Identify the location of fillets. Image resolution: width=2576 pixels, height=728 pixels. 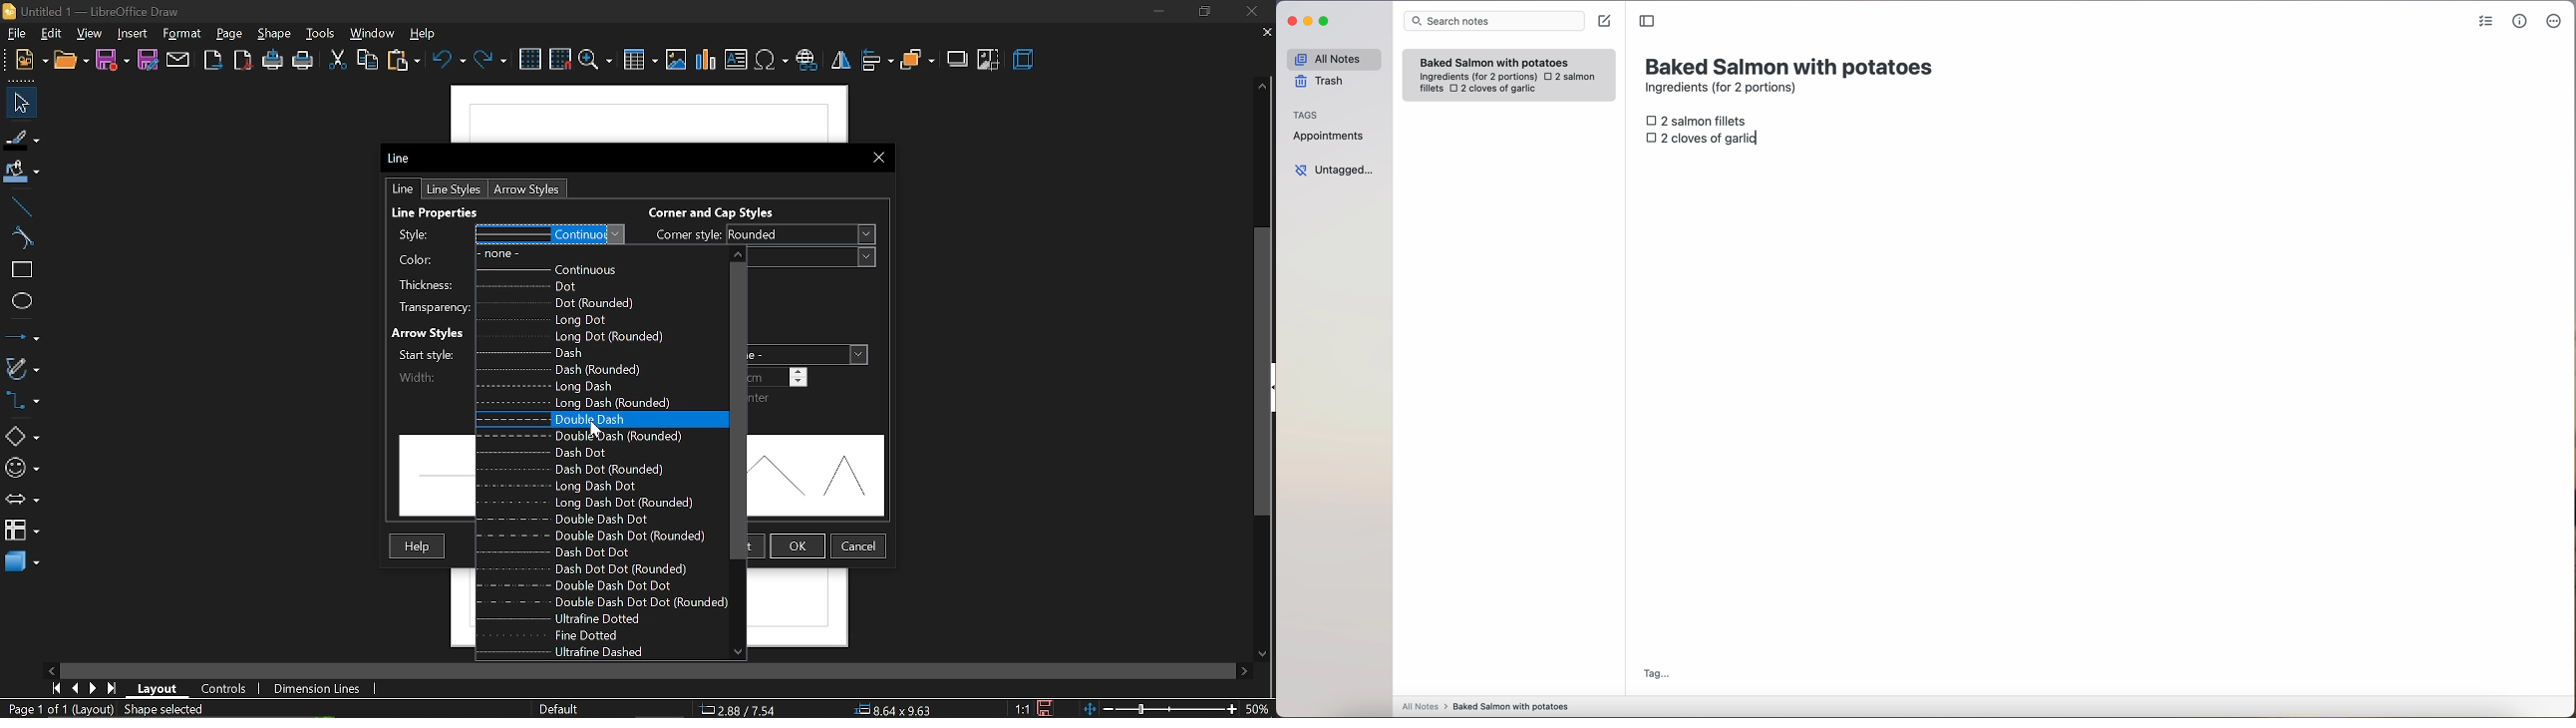
(1432, 89).